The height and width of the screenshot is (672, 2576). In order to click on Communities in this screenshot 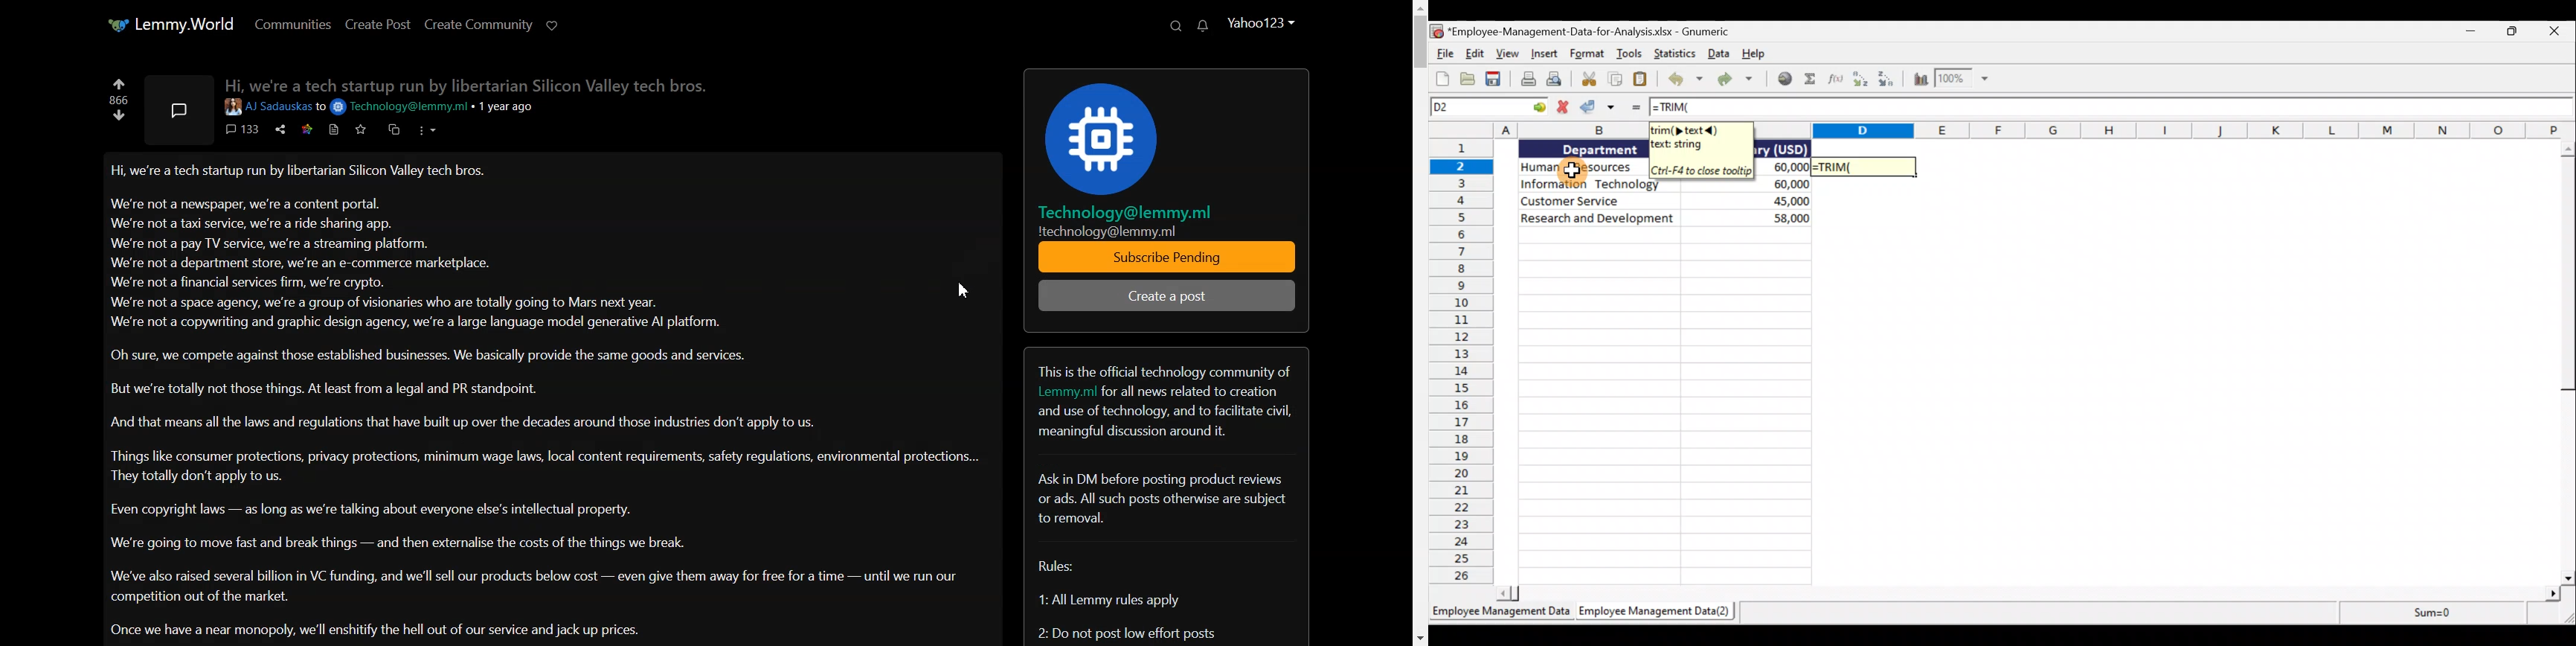, I will do `click(292, 24)`.